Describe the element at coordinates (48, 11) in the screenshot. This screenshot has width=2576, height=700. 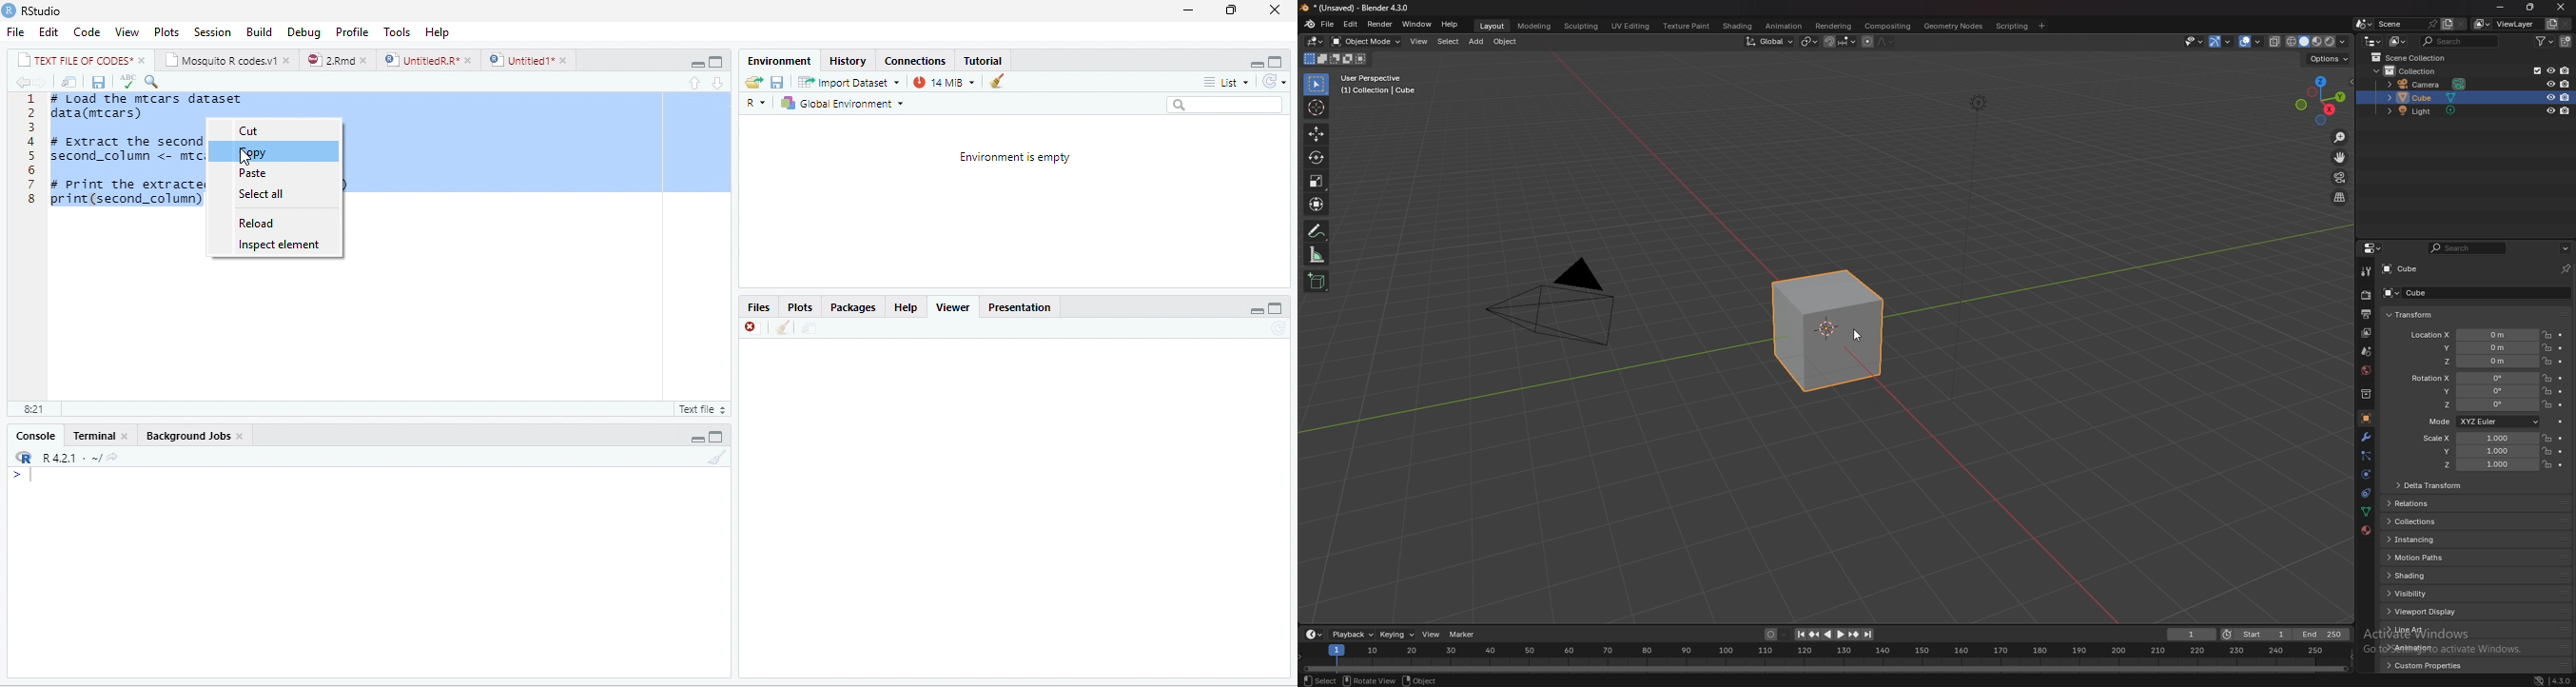
I see `RStudio` at that location.